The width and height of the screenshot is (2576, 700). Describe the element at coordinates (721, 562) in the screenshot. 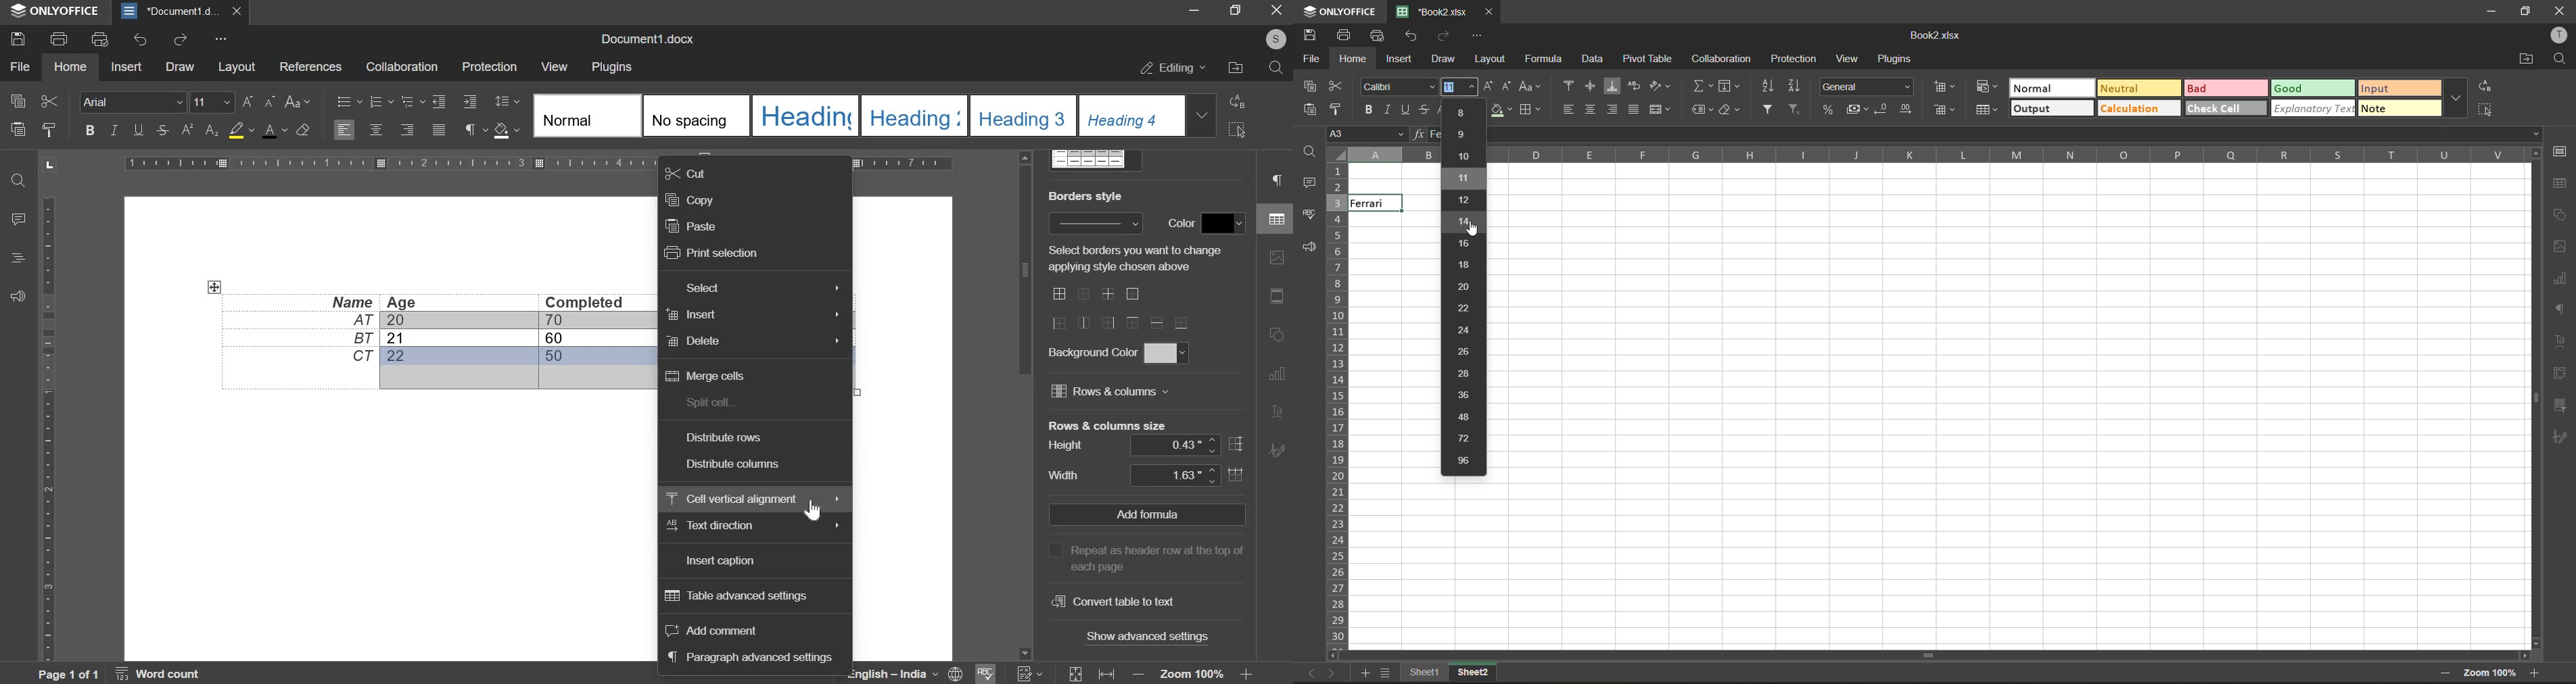

I see `insert caption` at that location.